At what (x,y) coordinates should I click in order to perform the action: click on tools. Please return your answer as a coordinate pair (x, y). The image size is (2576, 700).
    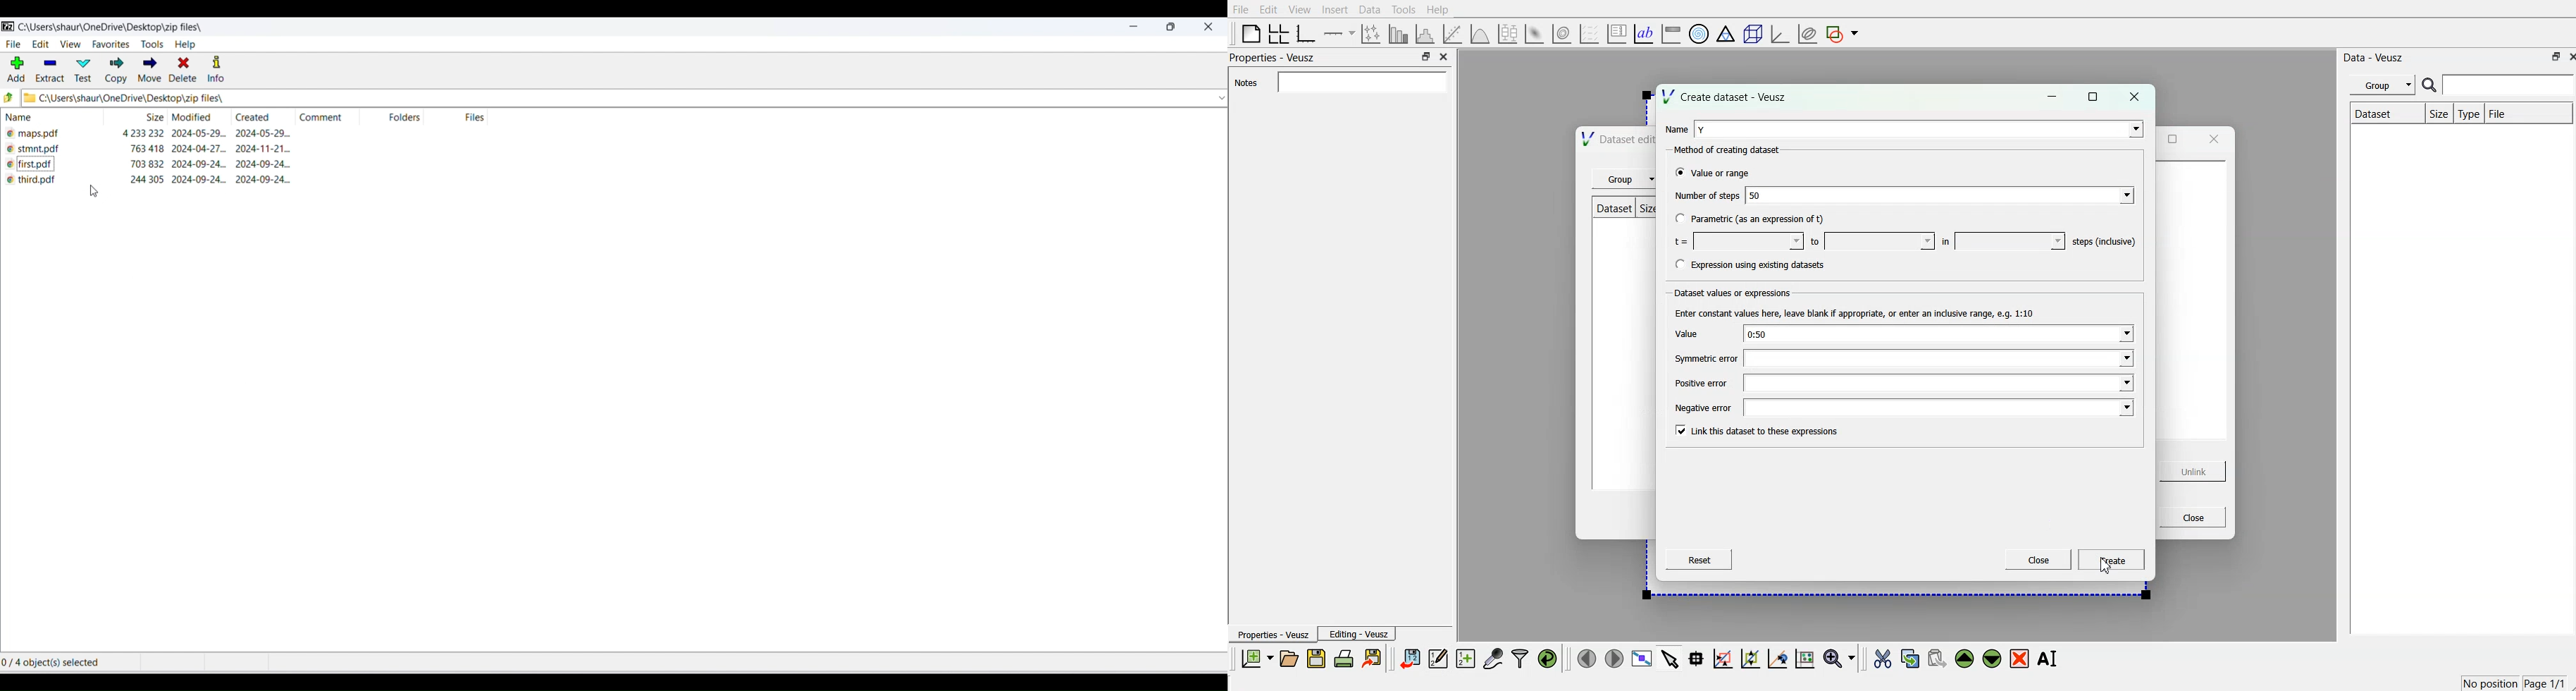
    Looking at the image, I should click on (148, 45).